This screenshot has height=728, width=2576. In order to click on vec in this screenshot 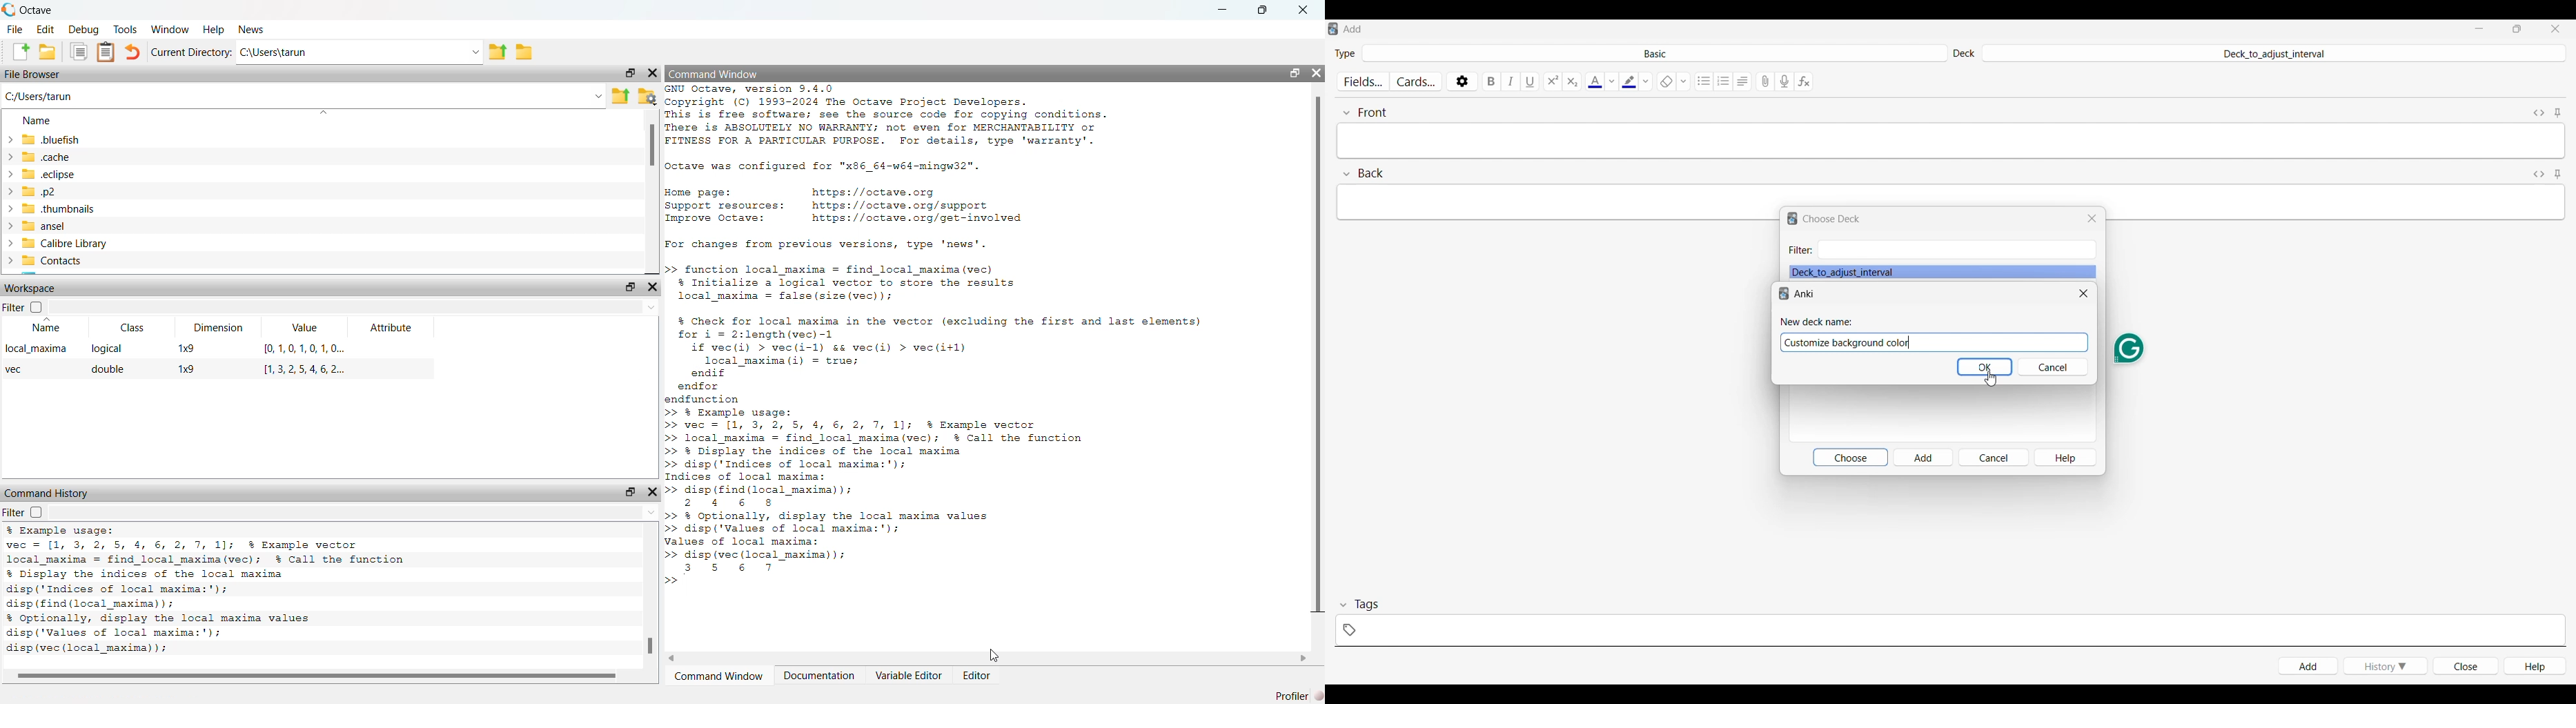, I will do `click(18, 369)`.